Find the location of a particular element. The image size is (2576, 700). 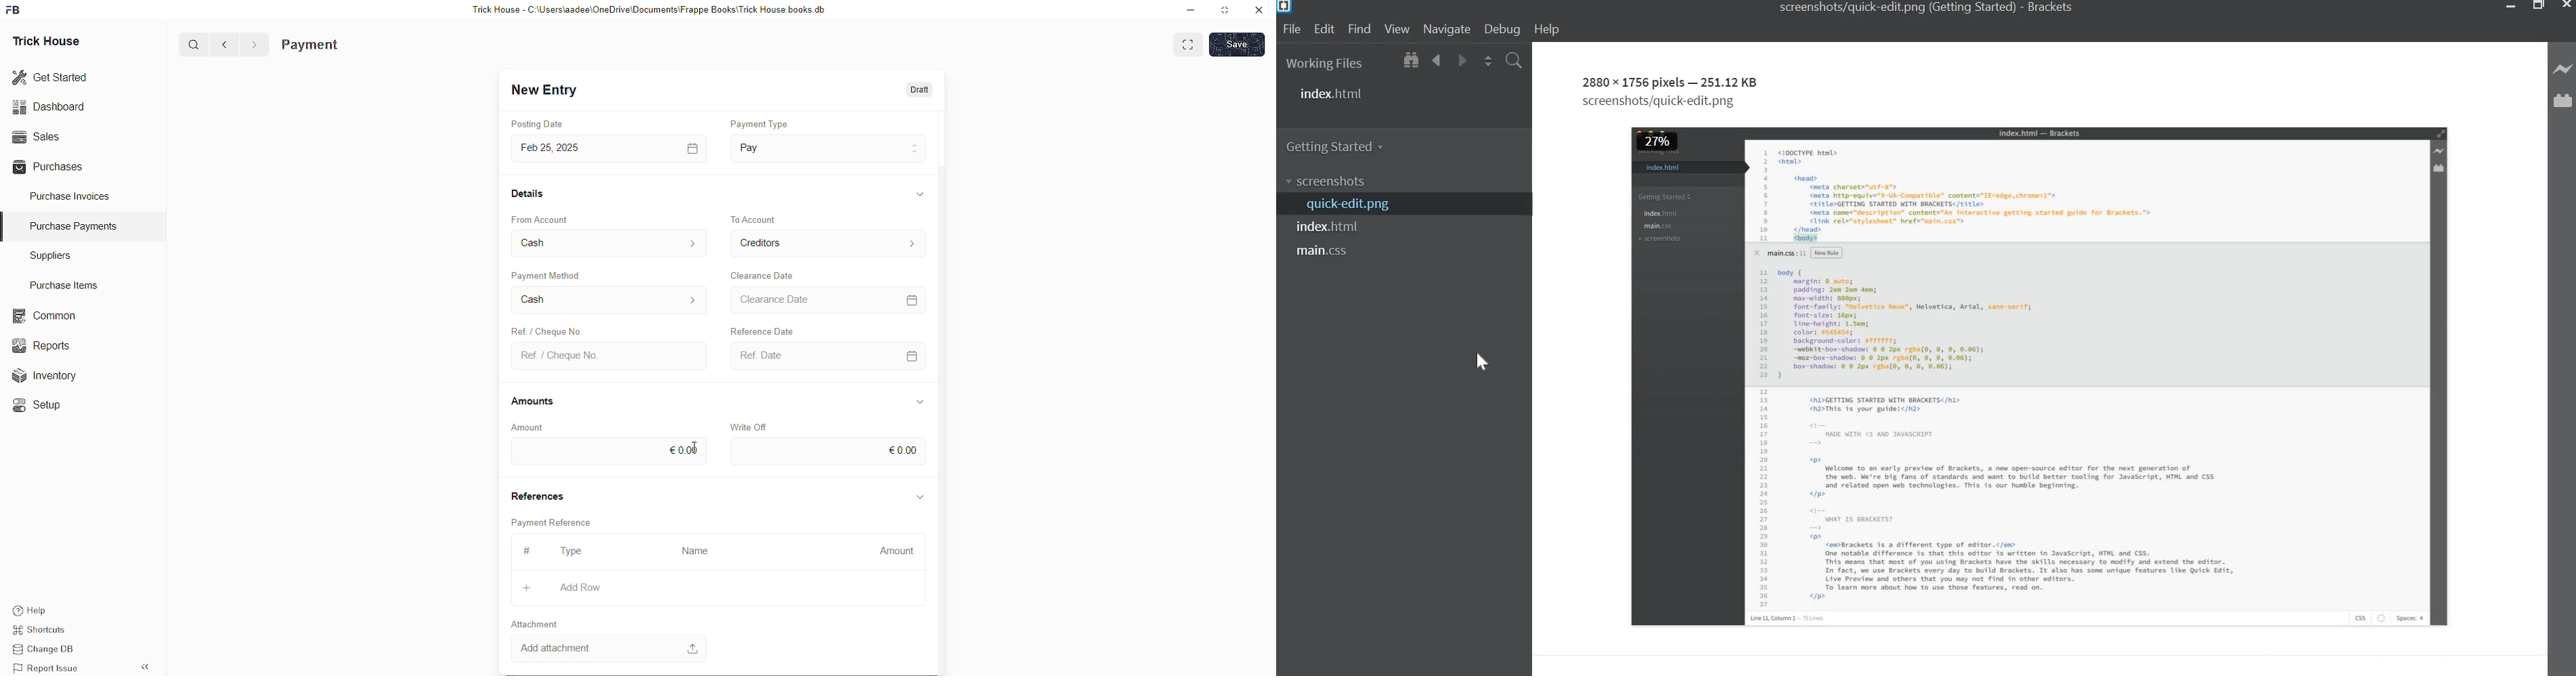

Navigate Forward is located at coordinates (1460, 61).